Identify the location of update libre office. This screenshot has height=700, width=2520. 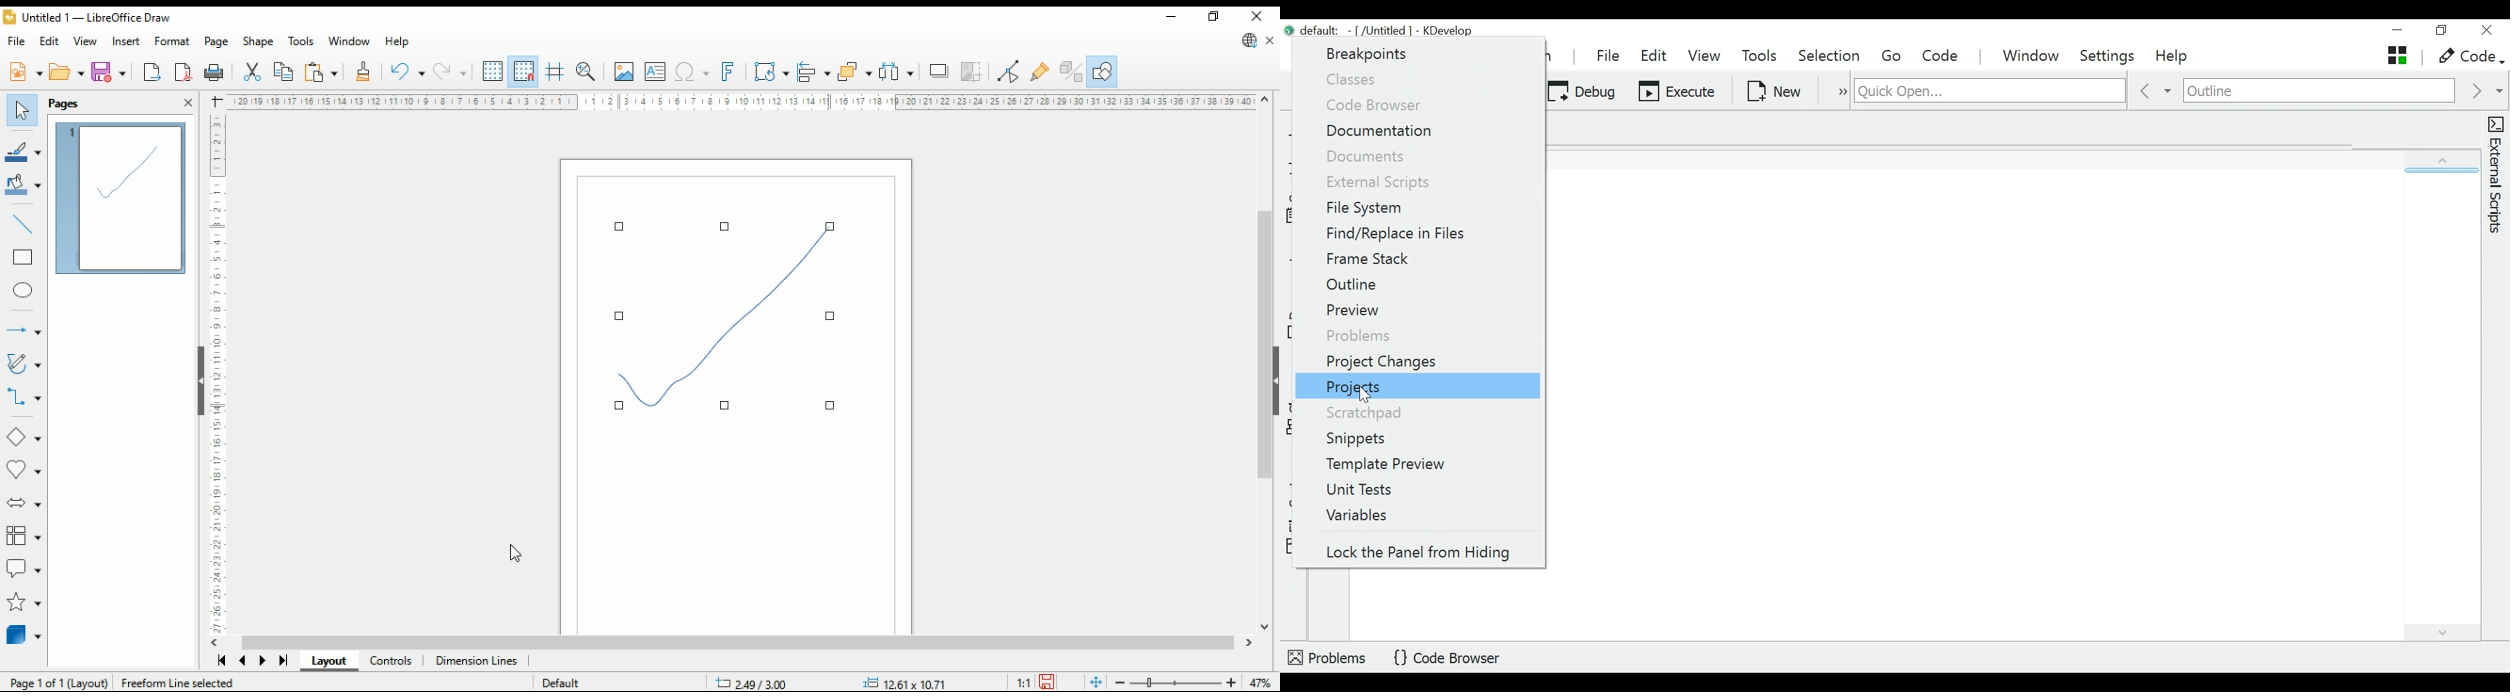
(1248, 40).